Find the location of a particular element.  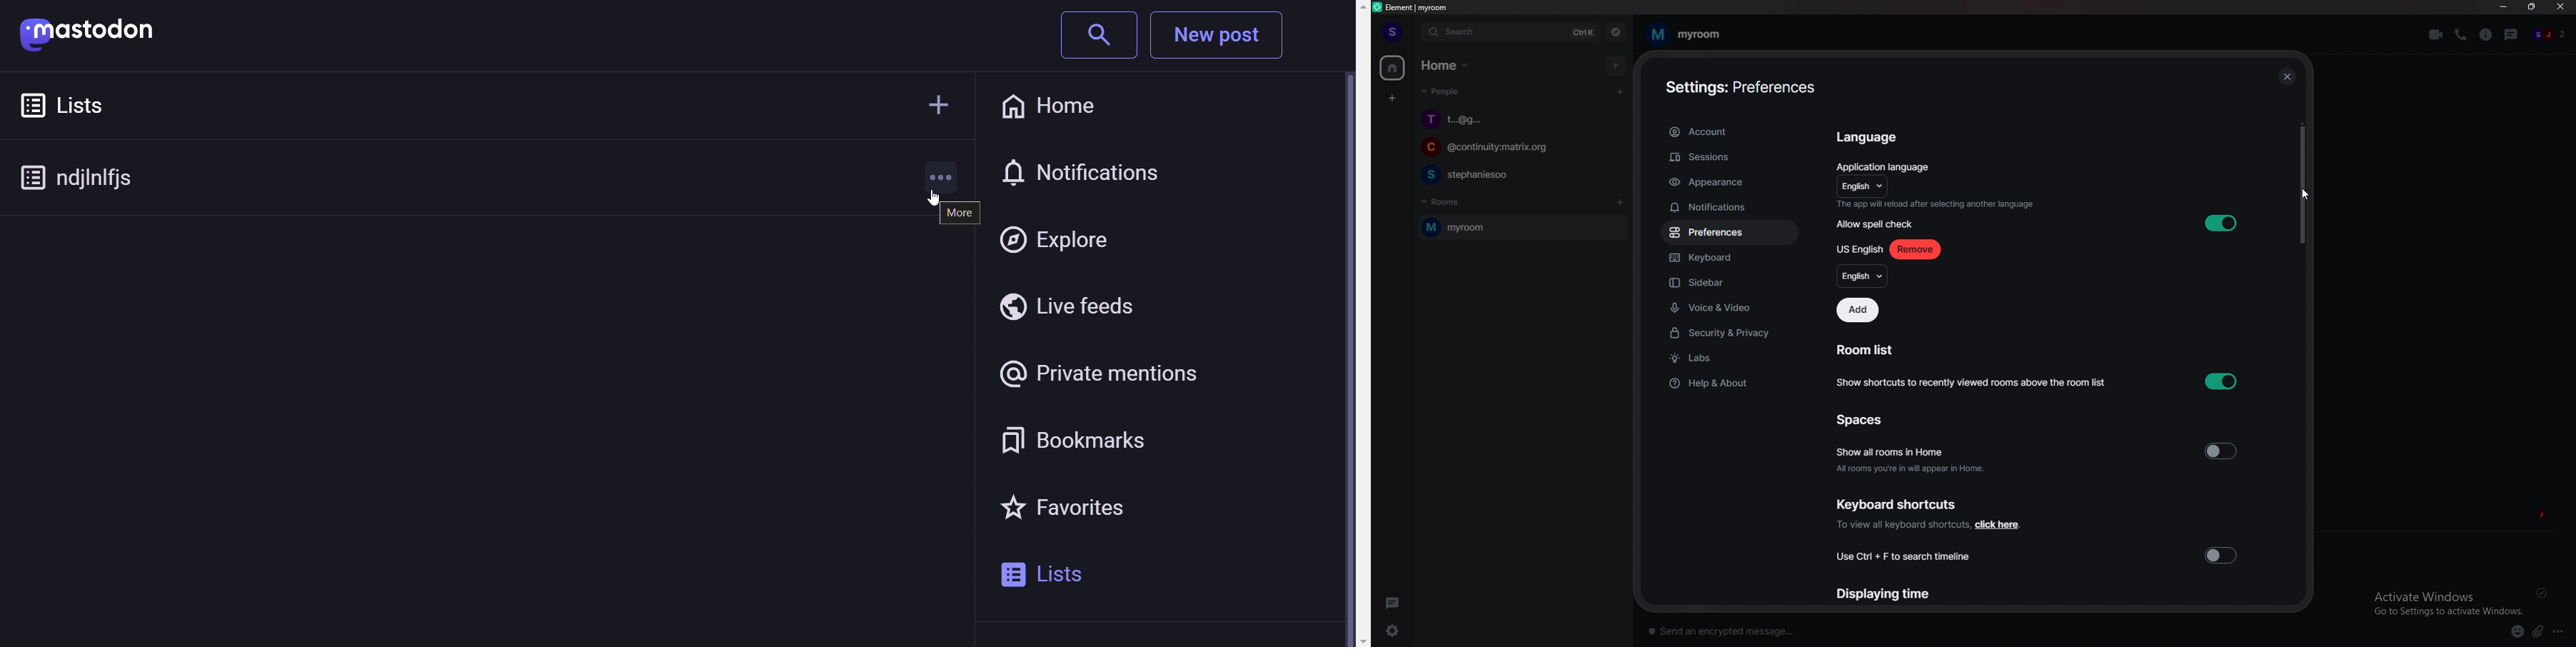

scroll bar is located at coordinates (2302, 183).